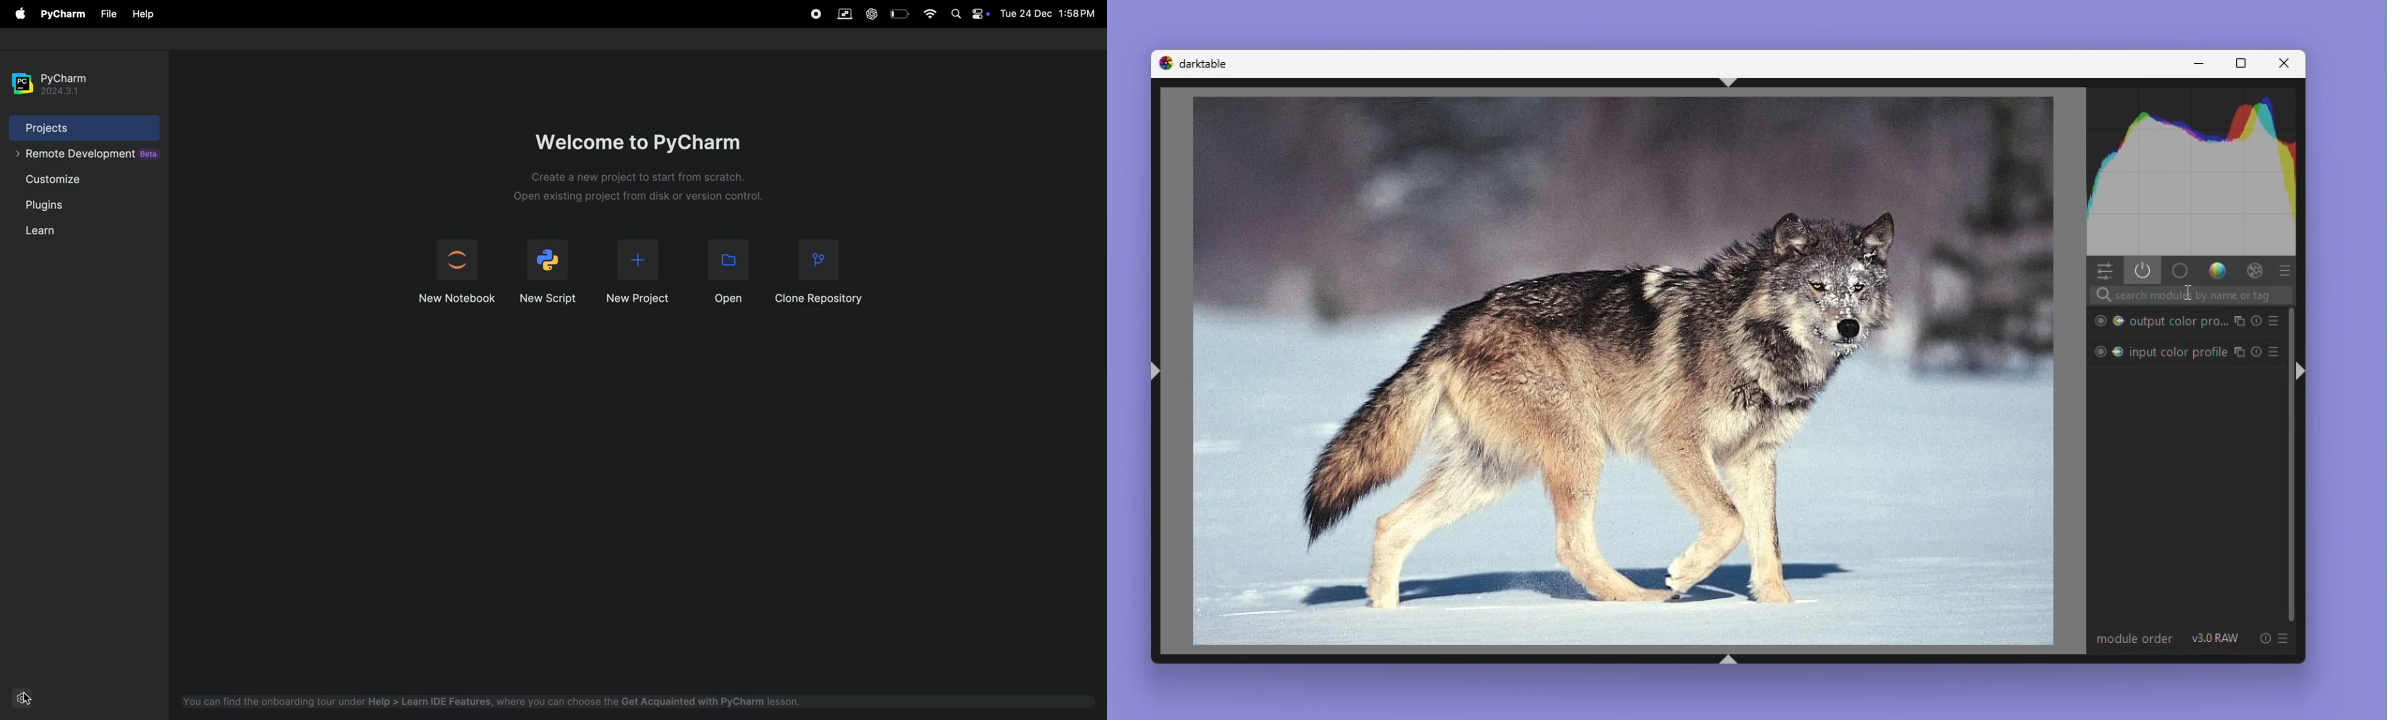 This screenshot has width=2408, height=728. What do you see at coordinates (2098, 353) in the screenshot?
I see `Radial Mask` at bounding box center [2098, 353].